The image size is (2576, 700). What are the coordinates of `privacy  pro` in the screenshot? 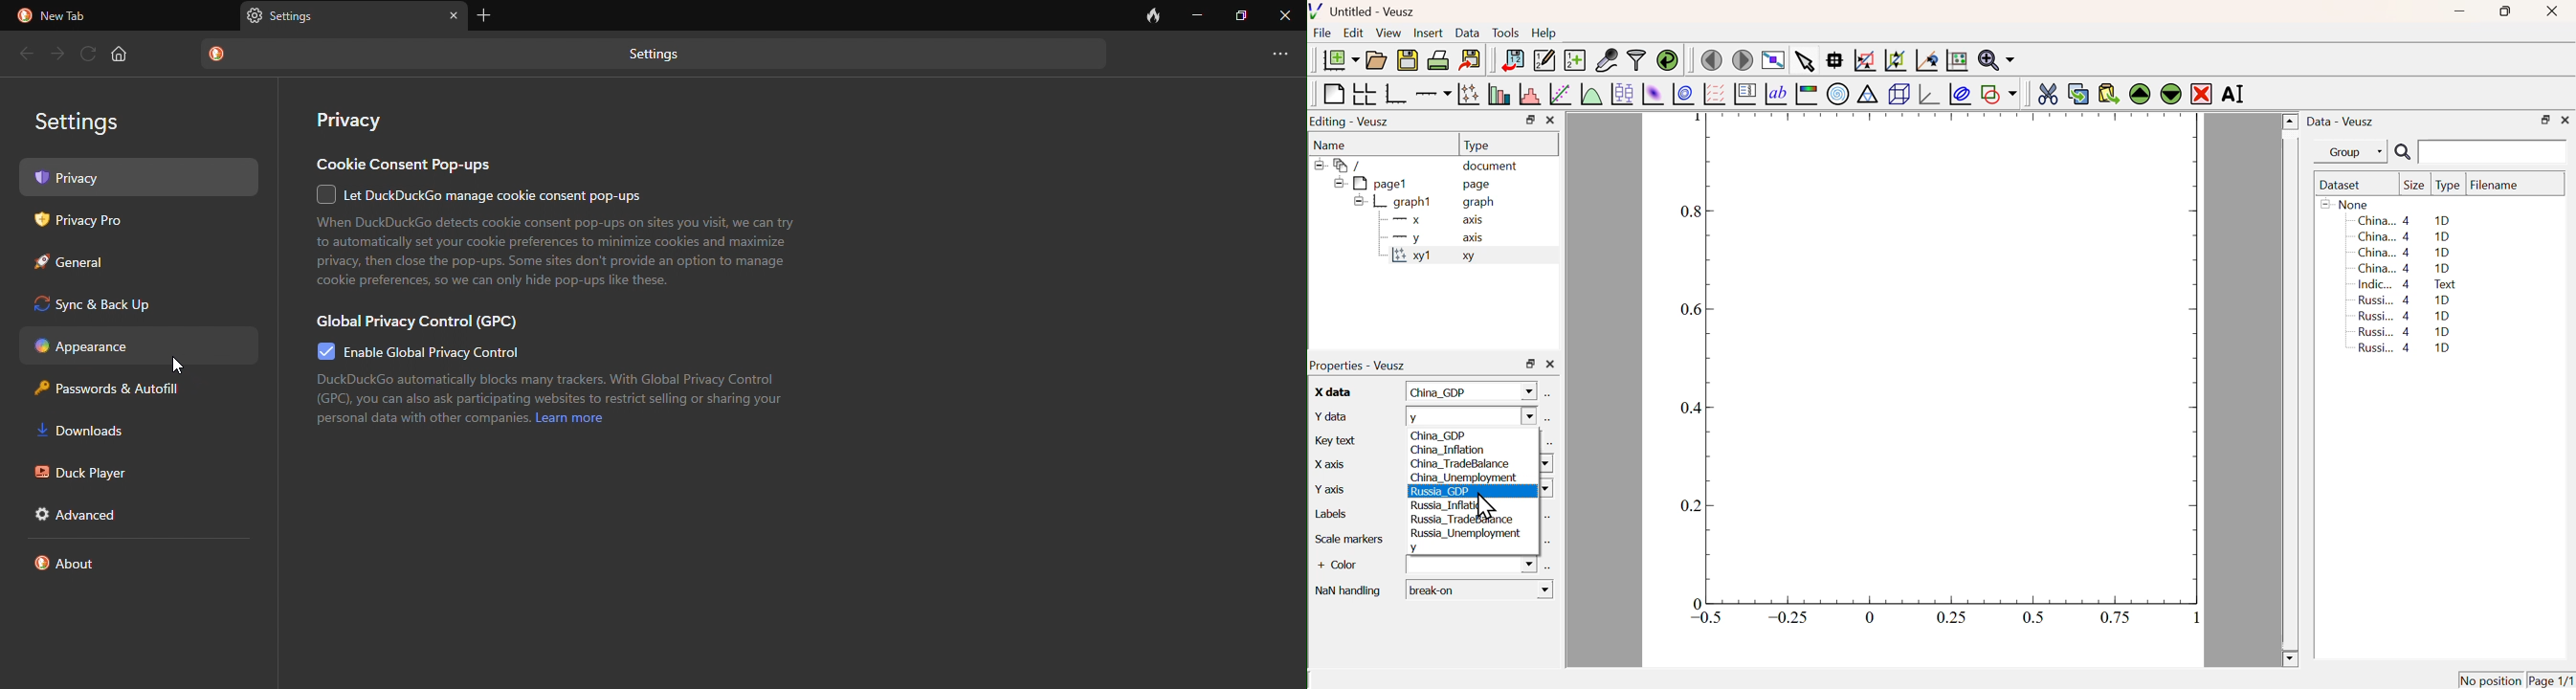 It's located at (87, 221).